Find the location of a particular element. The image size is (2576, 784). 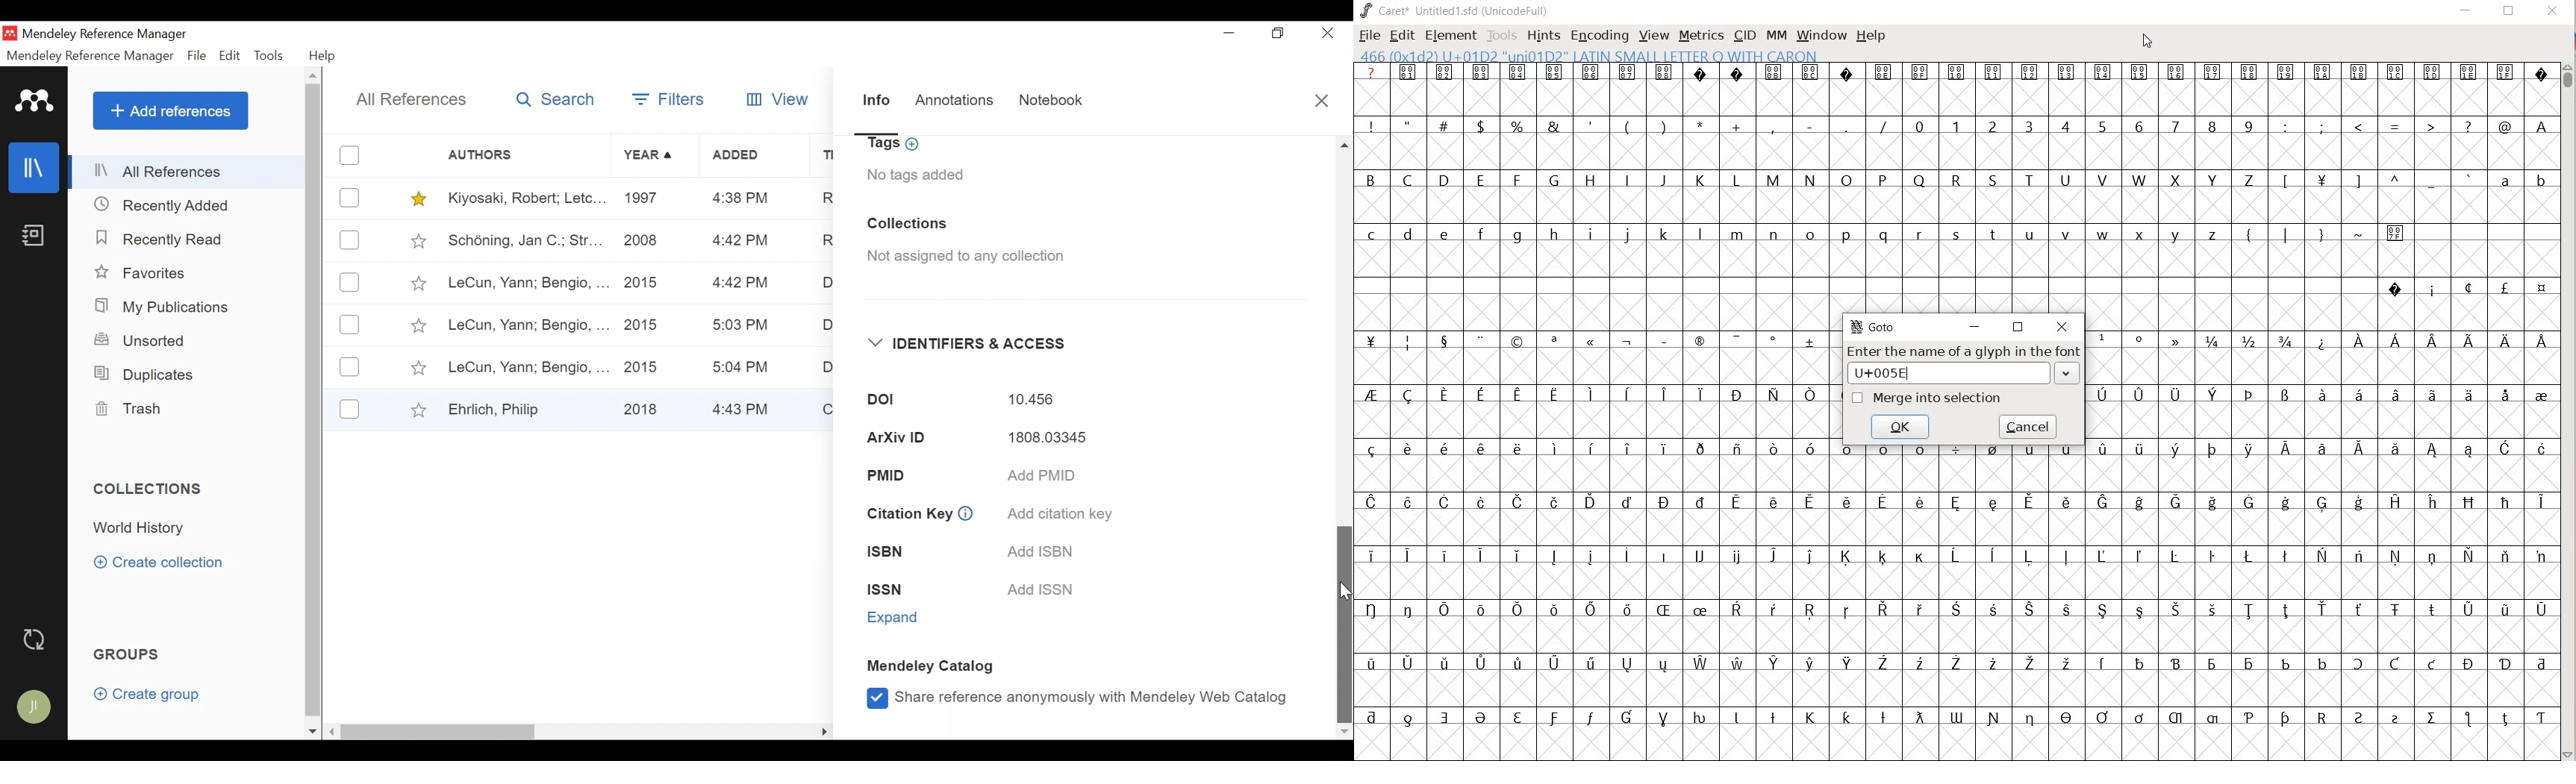

Close is located at coordinates (1325, 33).